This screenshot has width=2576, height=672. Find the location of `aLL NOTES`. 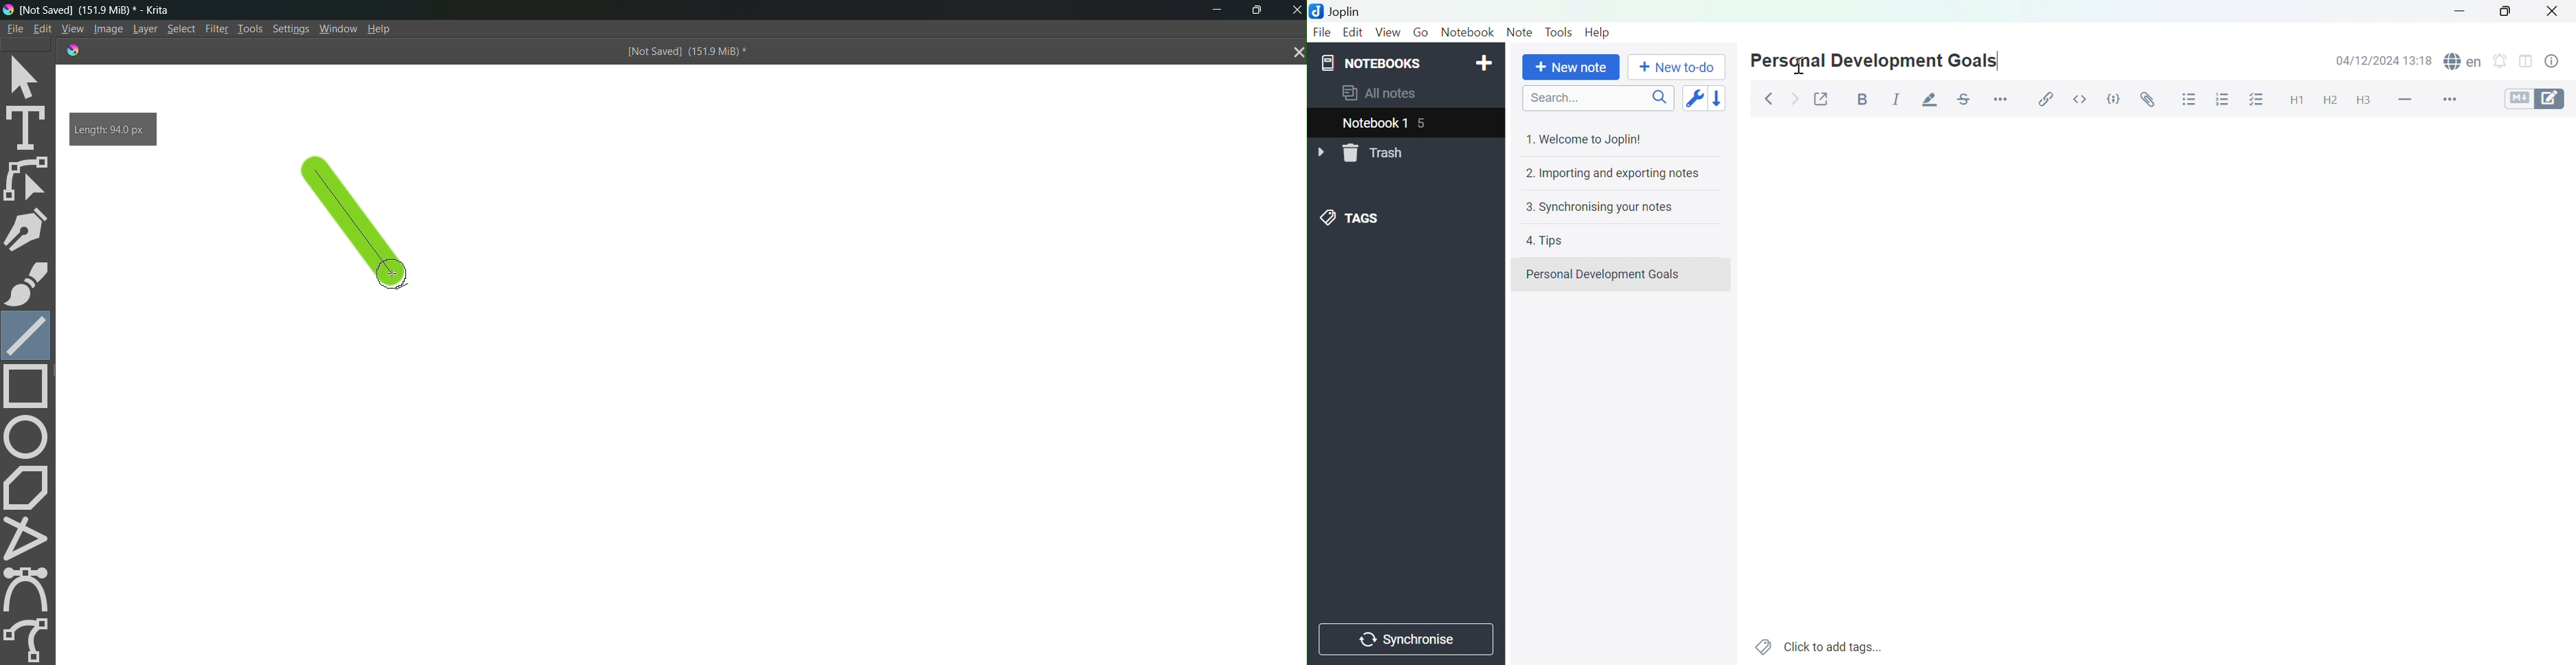

aLL NOTES is located at coordinates (1387, 94).